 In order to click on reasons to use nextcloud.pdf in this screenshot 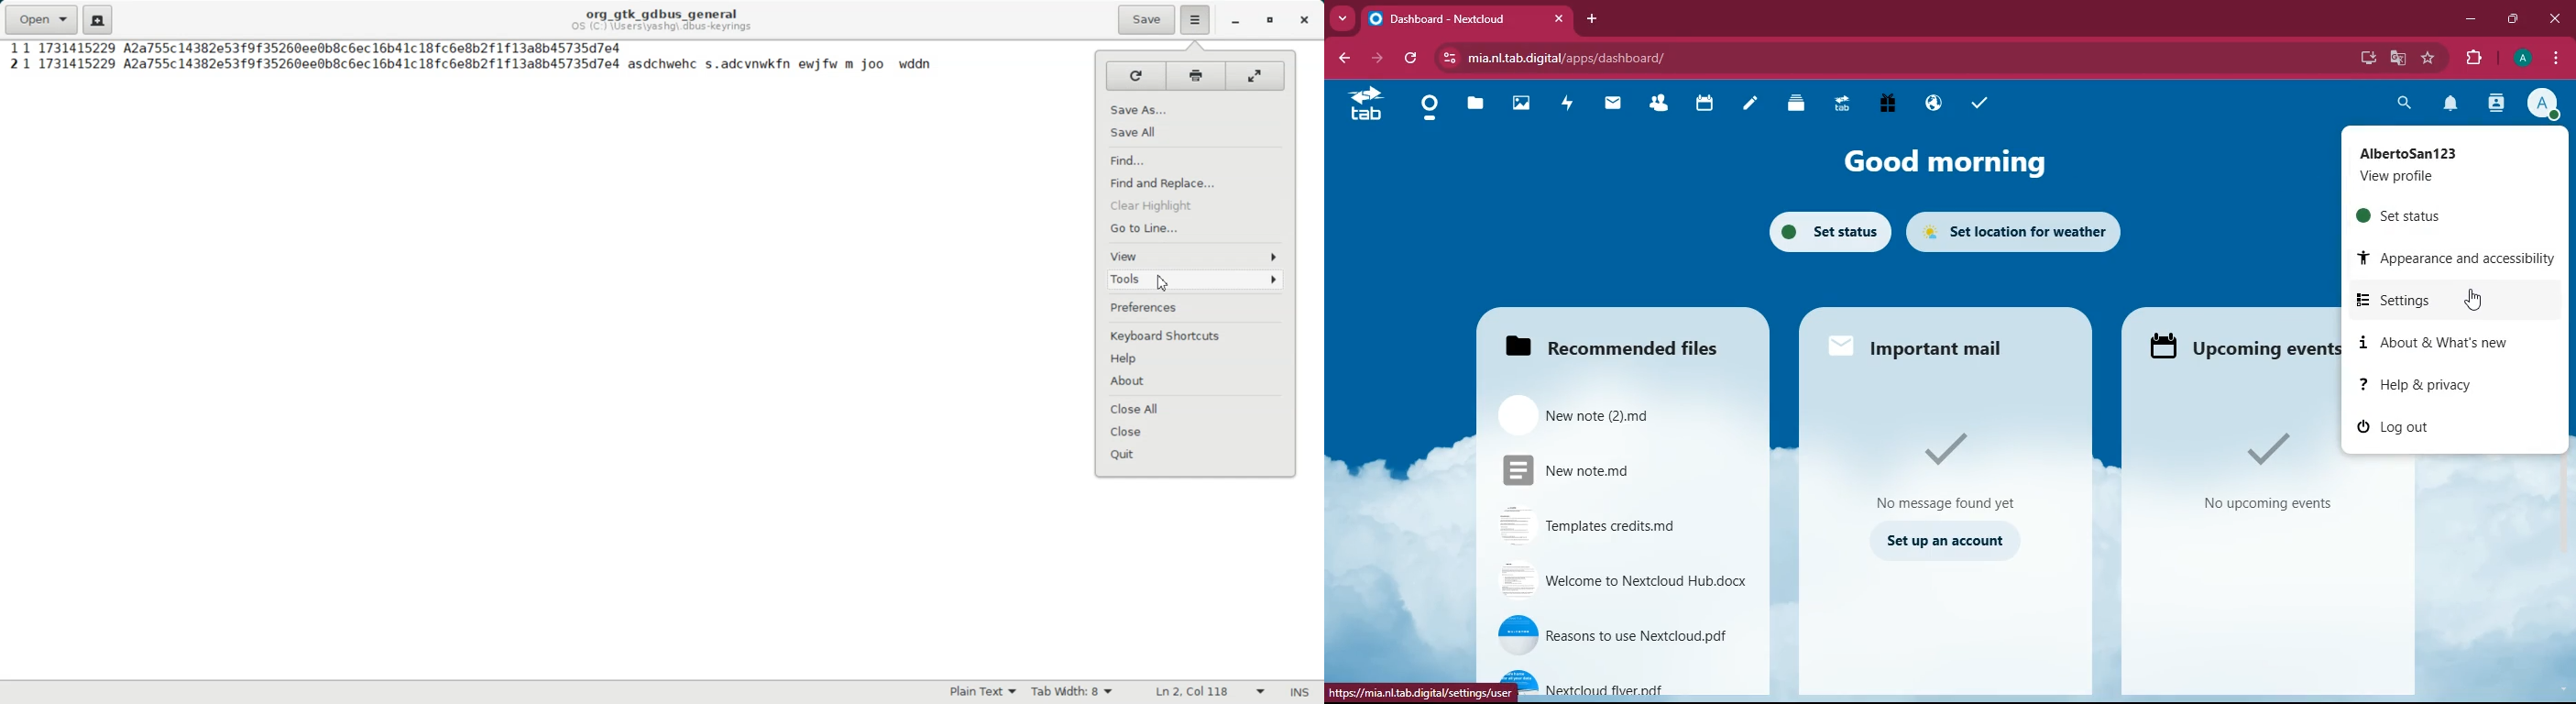, I will do `click(1616, 636)`.